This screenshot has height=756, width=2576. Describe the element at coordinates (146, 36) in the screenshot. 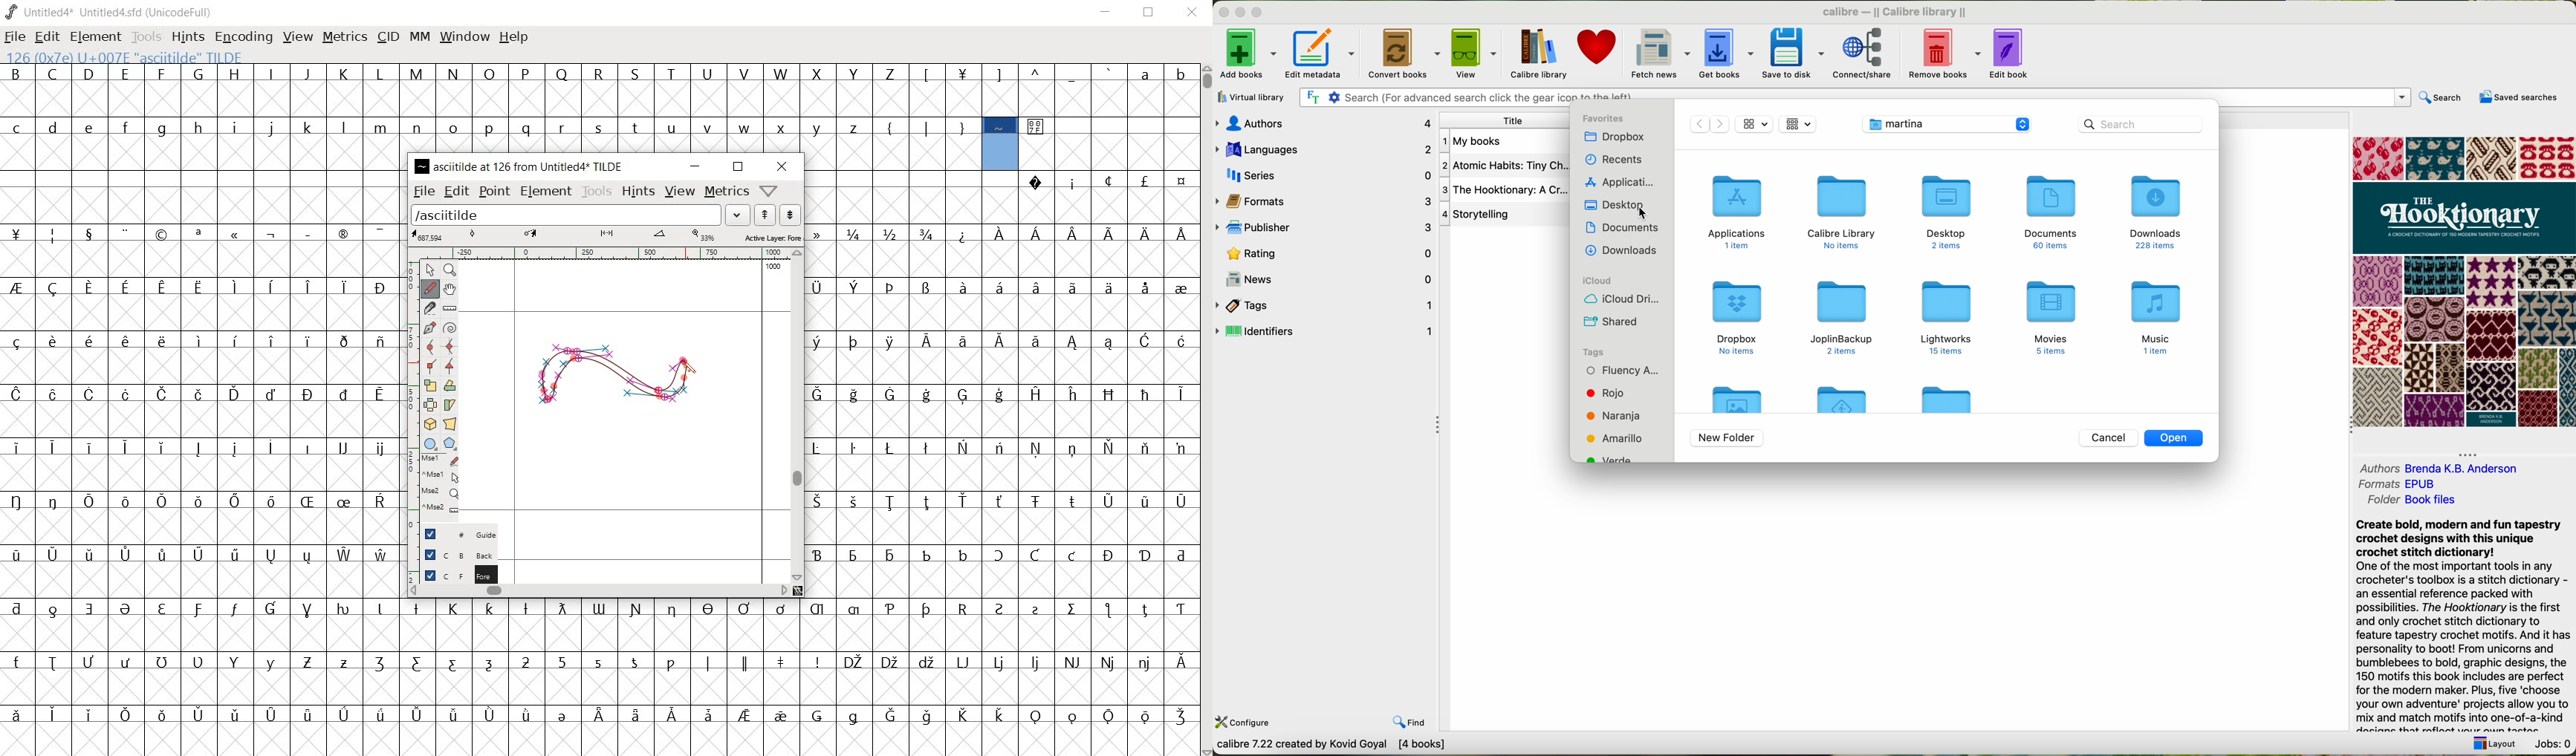

I see `TOOLS` at that location.